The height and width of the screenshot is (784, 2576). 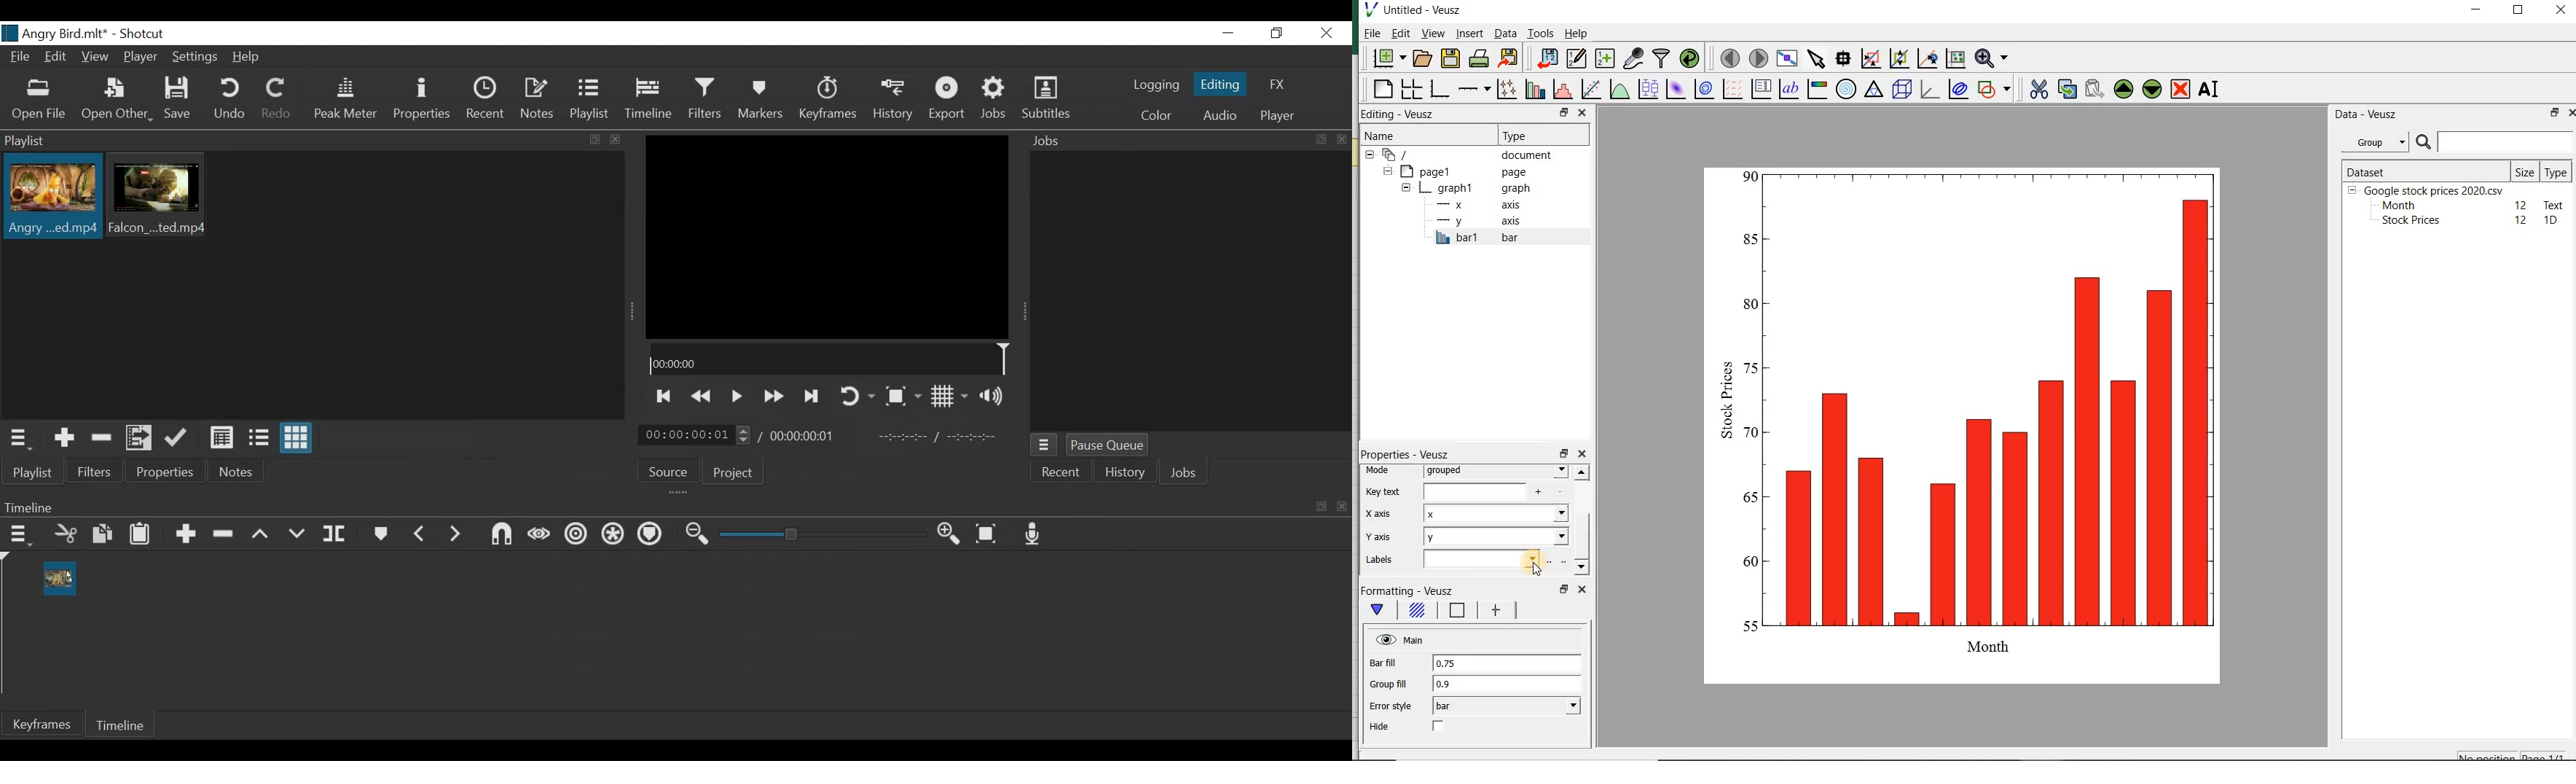 I want to click on Skip to the next point , so click(x=813, y=397).